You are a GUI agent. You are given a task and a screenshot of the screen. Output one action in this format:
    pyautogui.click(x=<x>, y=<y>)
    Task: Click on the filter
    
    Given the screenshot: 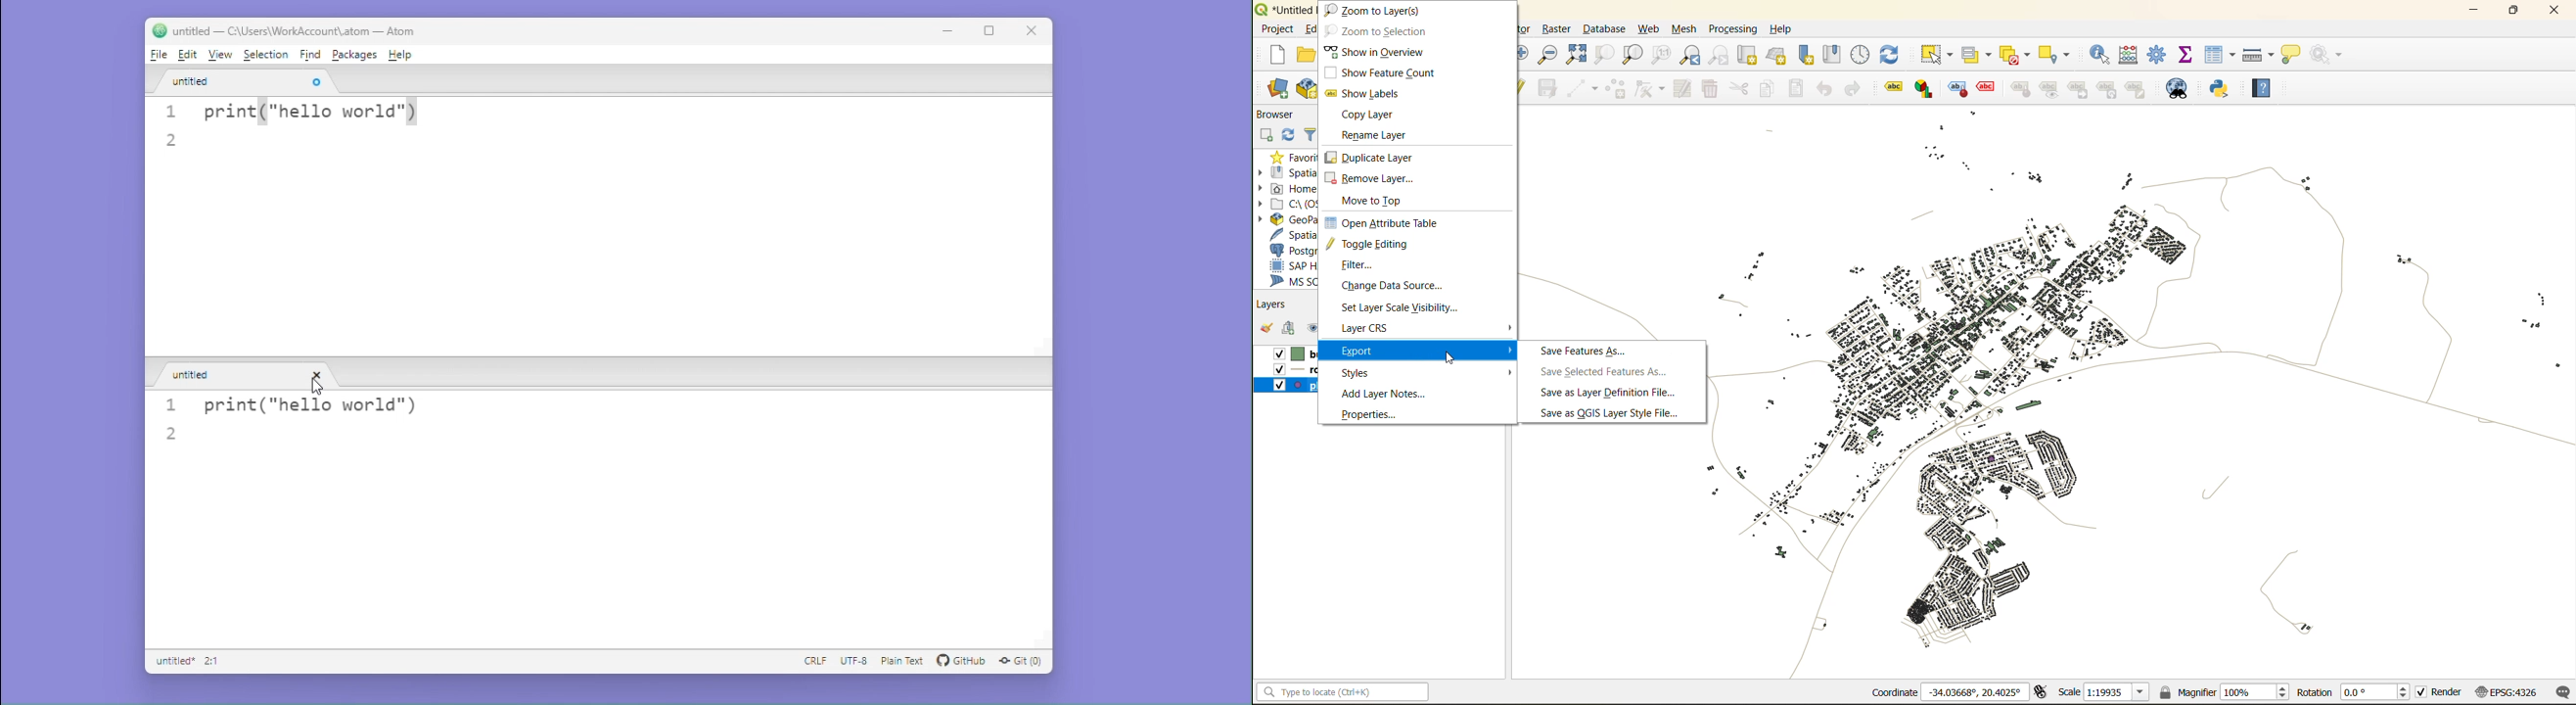 What is the action you would take?
    pyautogui.click(x=1369, y=266)
    